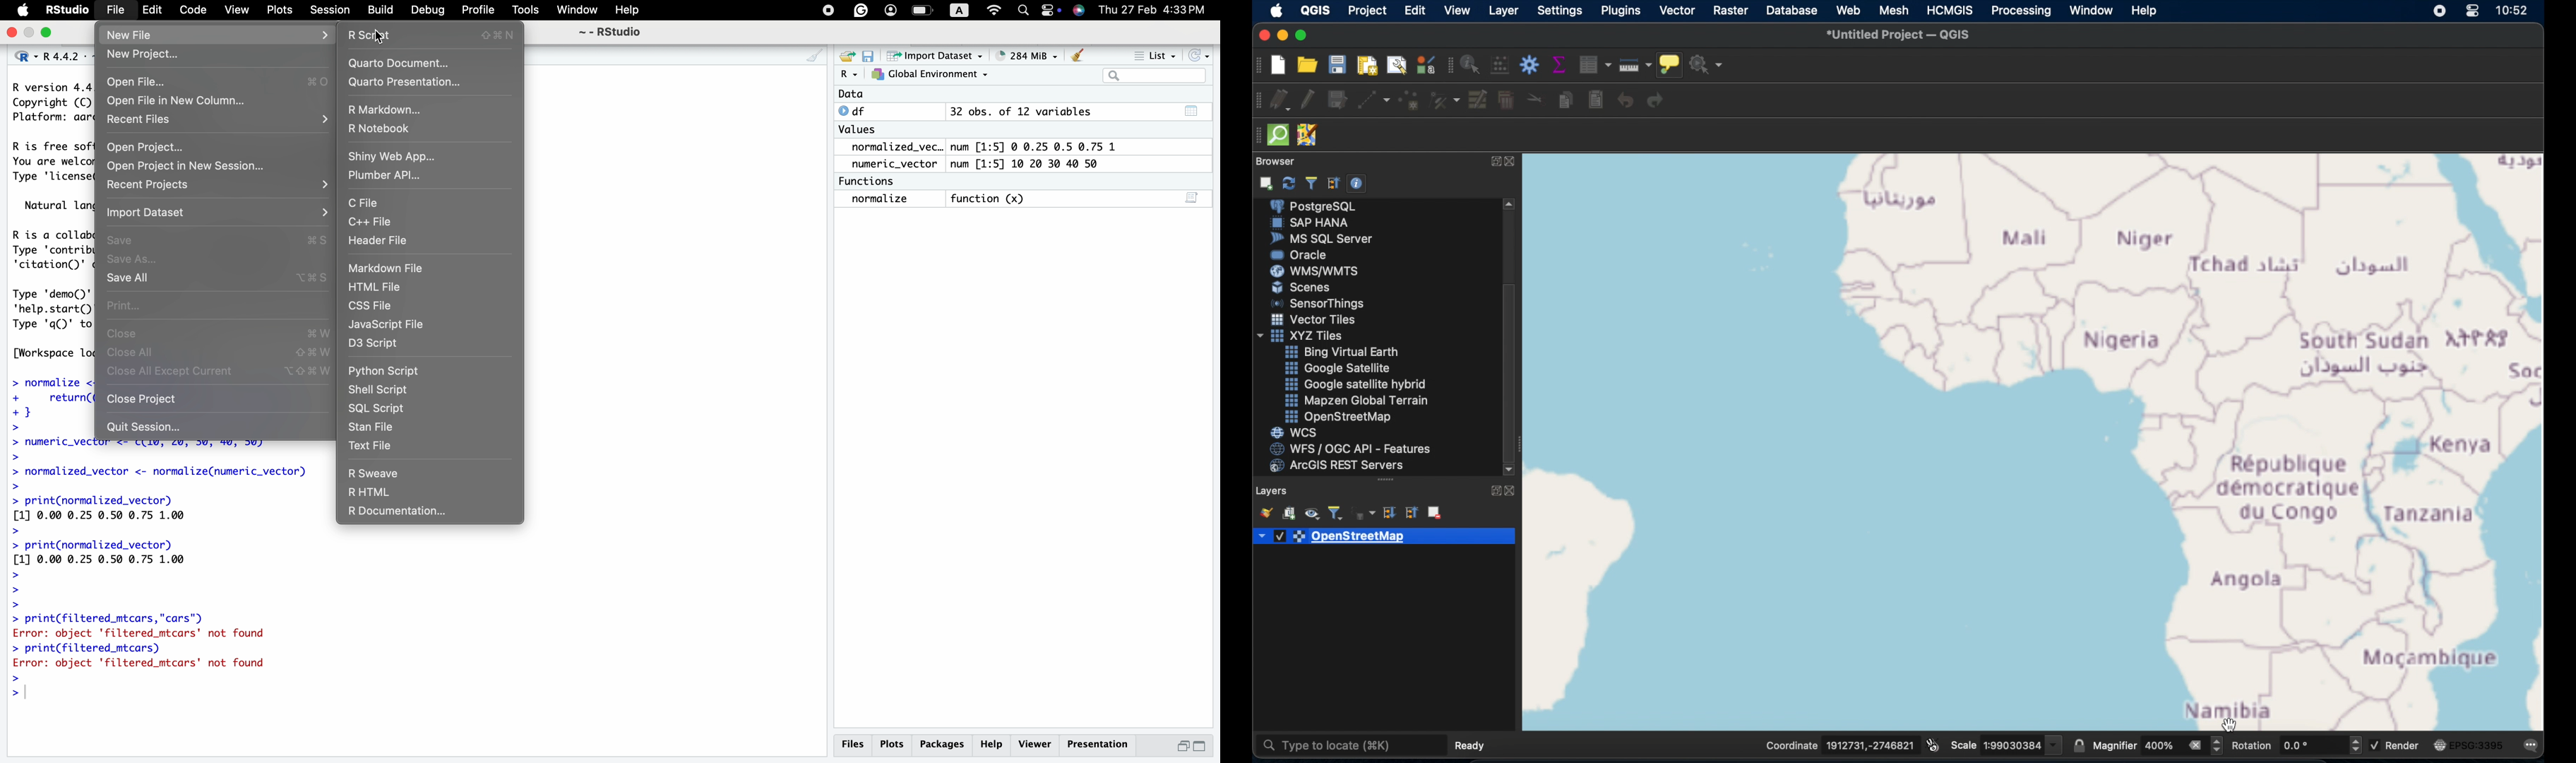 This screenshot has height=784, width=2576. I want to click on Functions, so click(870, 181).